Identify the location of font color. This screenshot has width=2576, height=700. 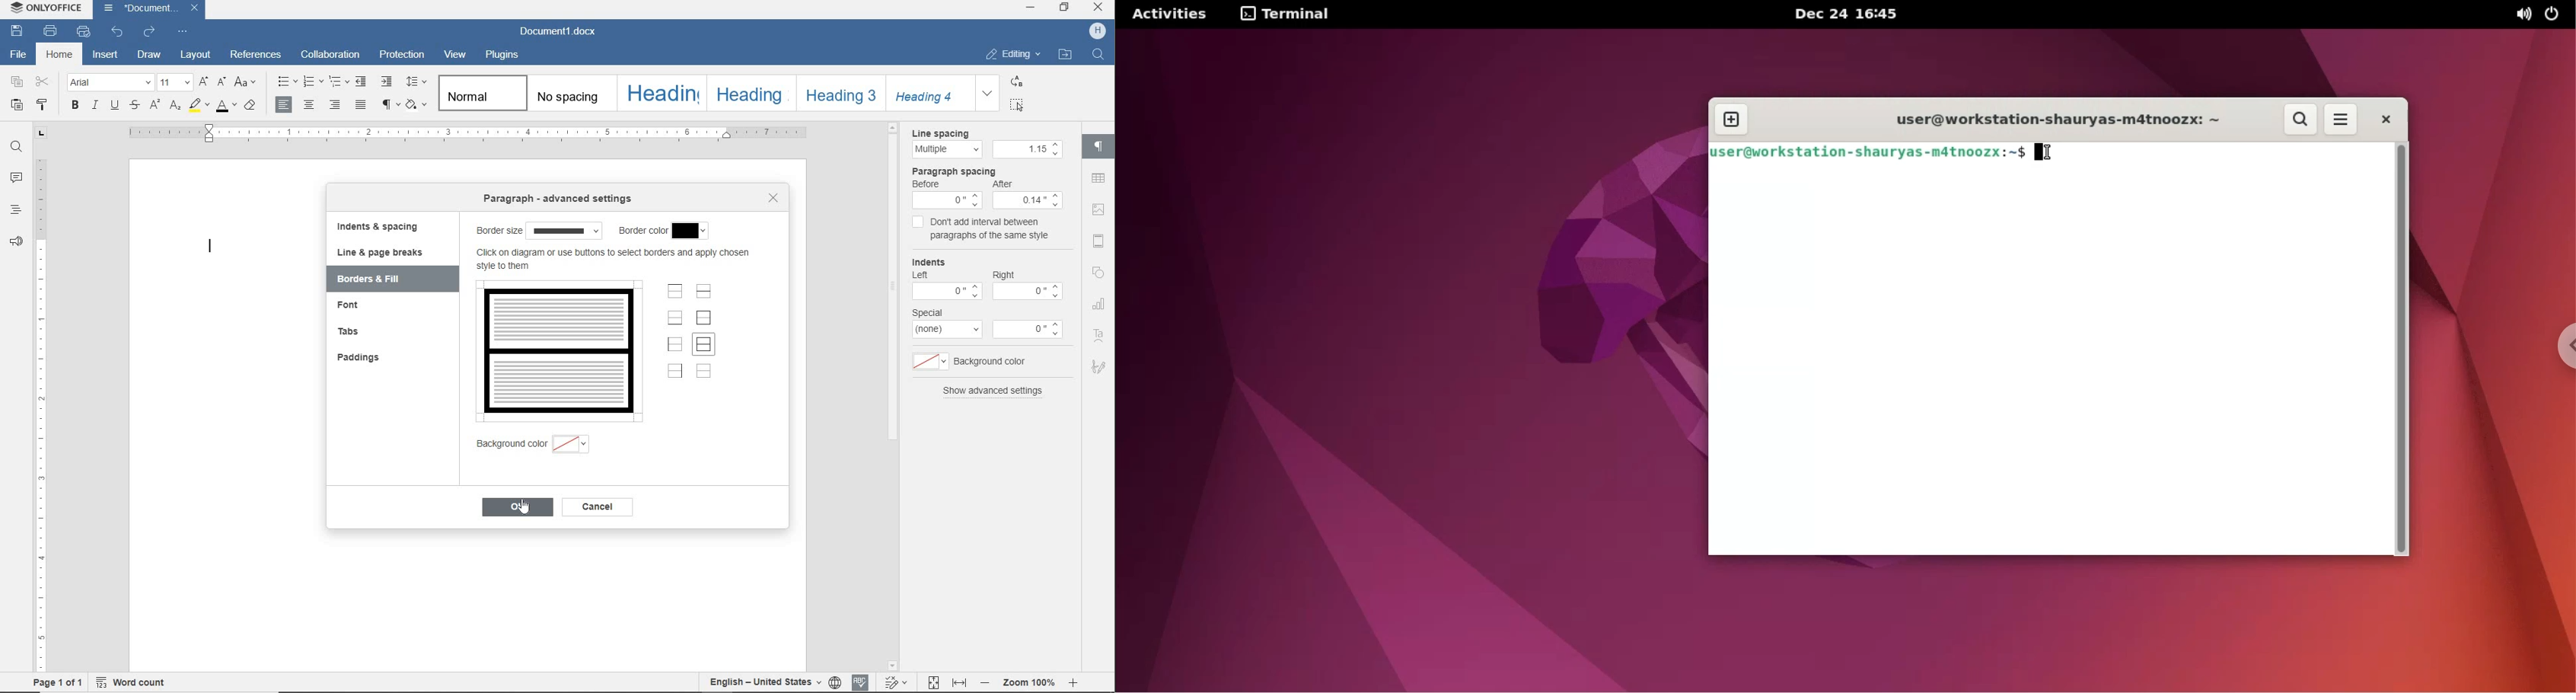
(225, 106).